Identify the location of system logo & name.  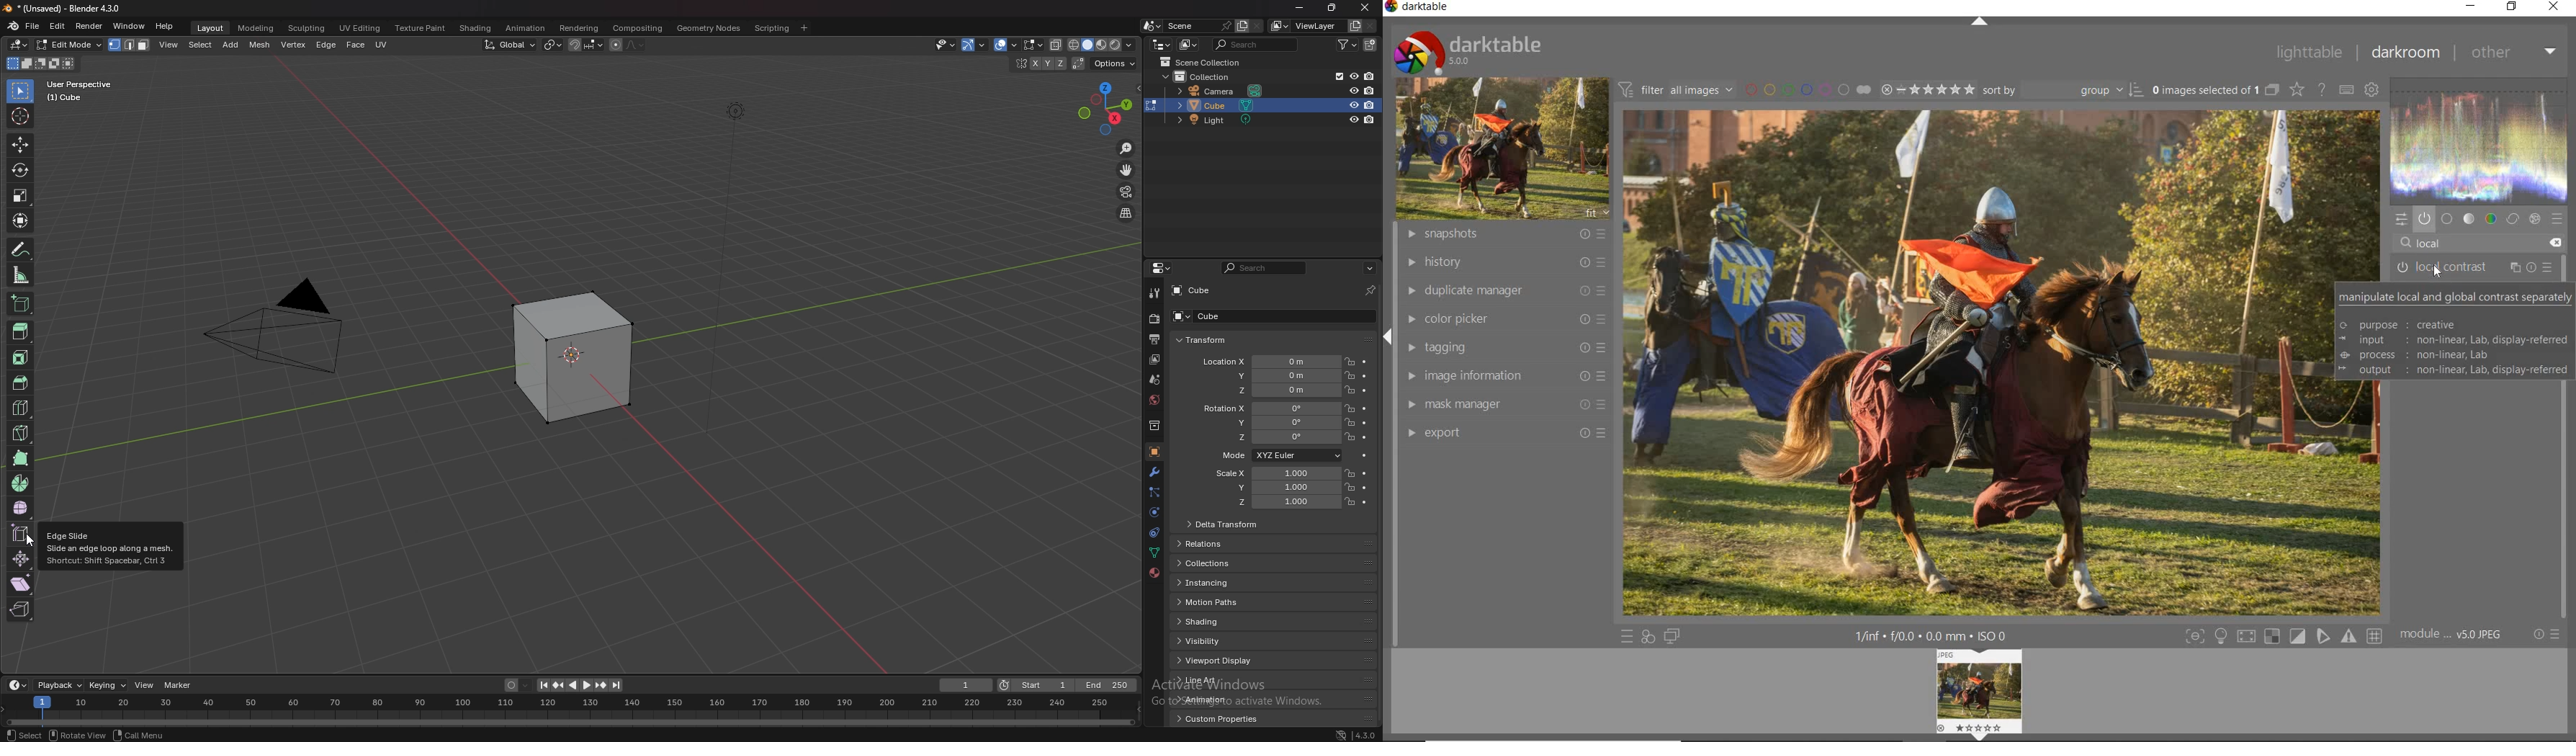
(1467, 51).